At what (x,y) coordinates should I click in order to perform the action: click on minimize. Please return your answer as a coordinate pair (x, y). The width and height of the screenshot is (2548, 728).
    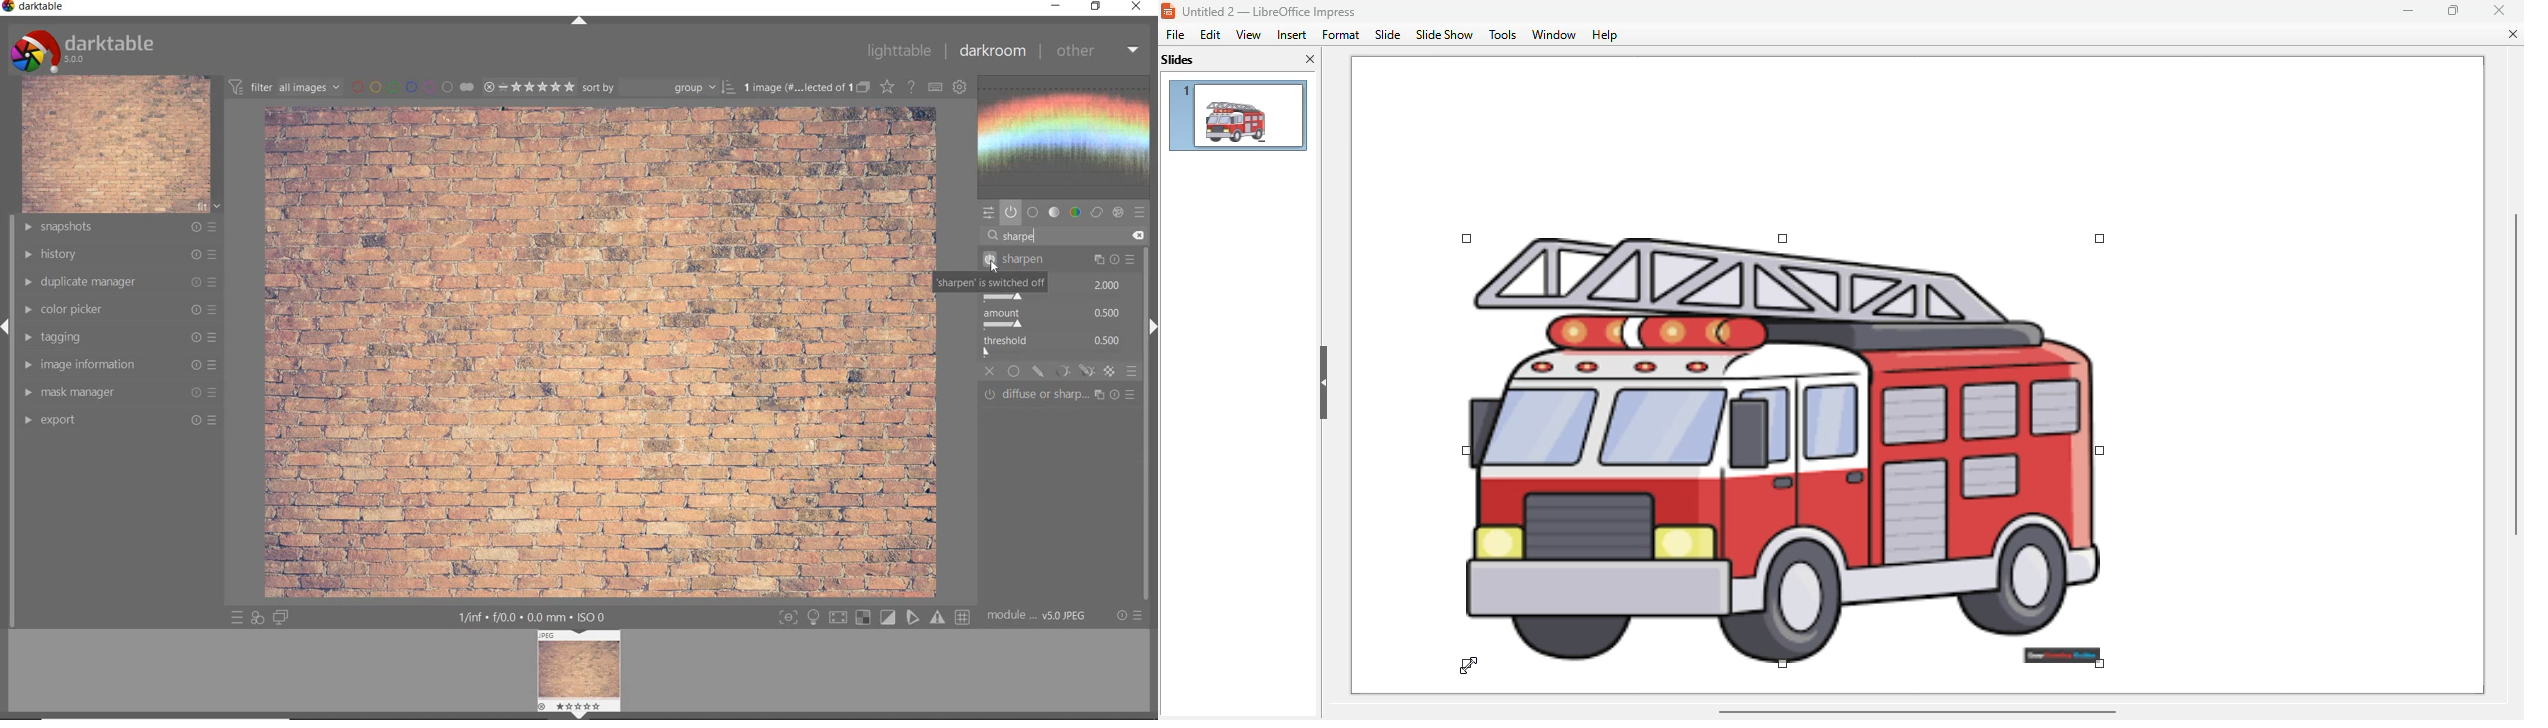
    Looking at the image, I should click on (2409, 11).